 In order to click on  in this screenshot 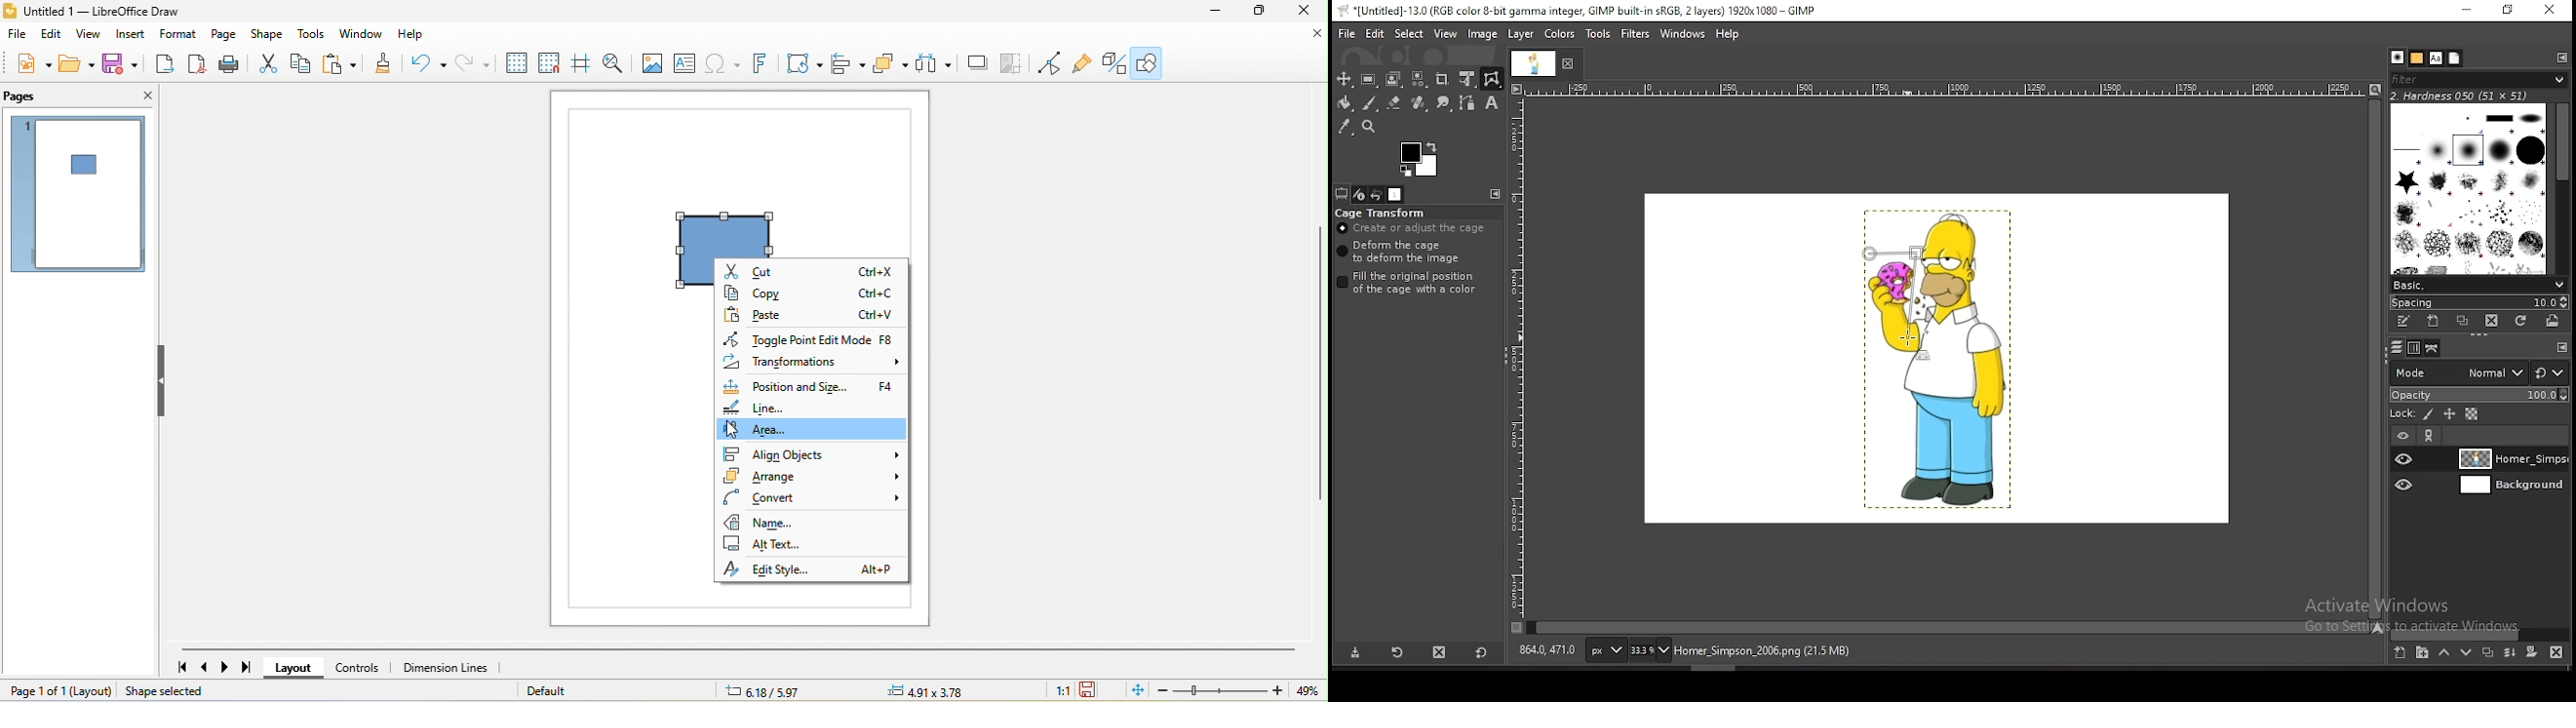, I will do `click(2562, 346)`.